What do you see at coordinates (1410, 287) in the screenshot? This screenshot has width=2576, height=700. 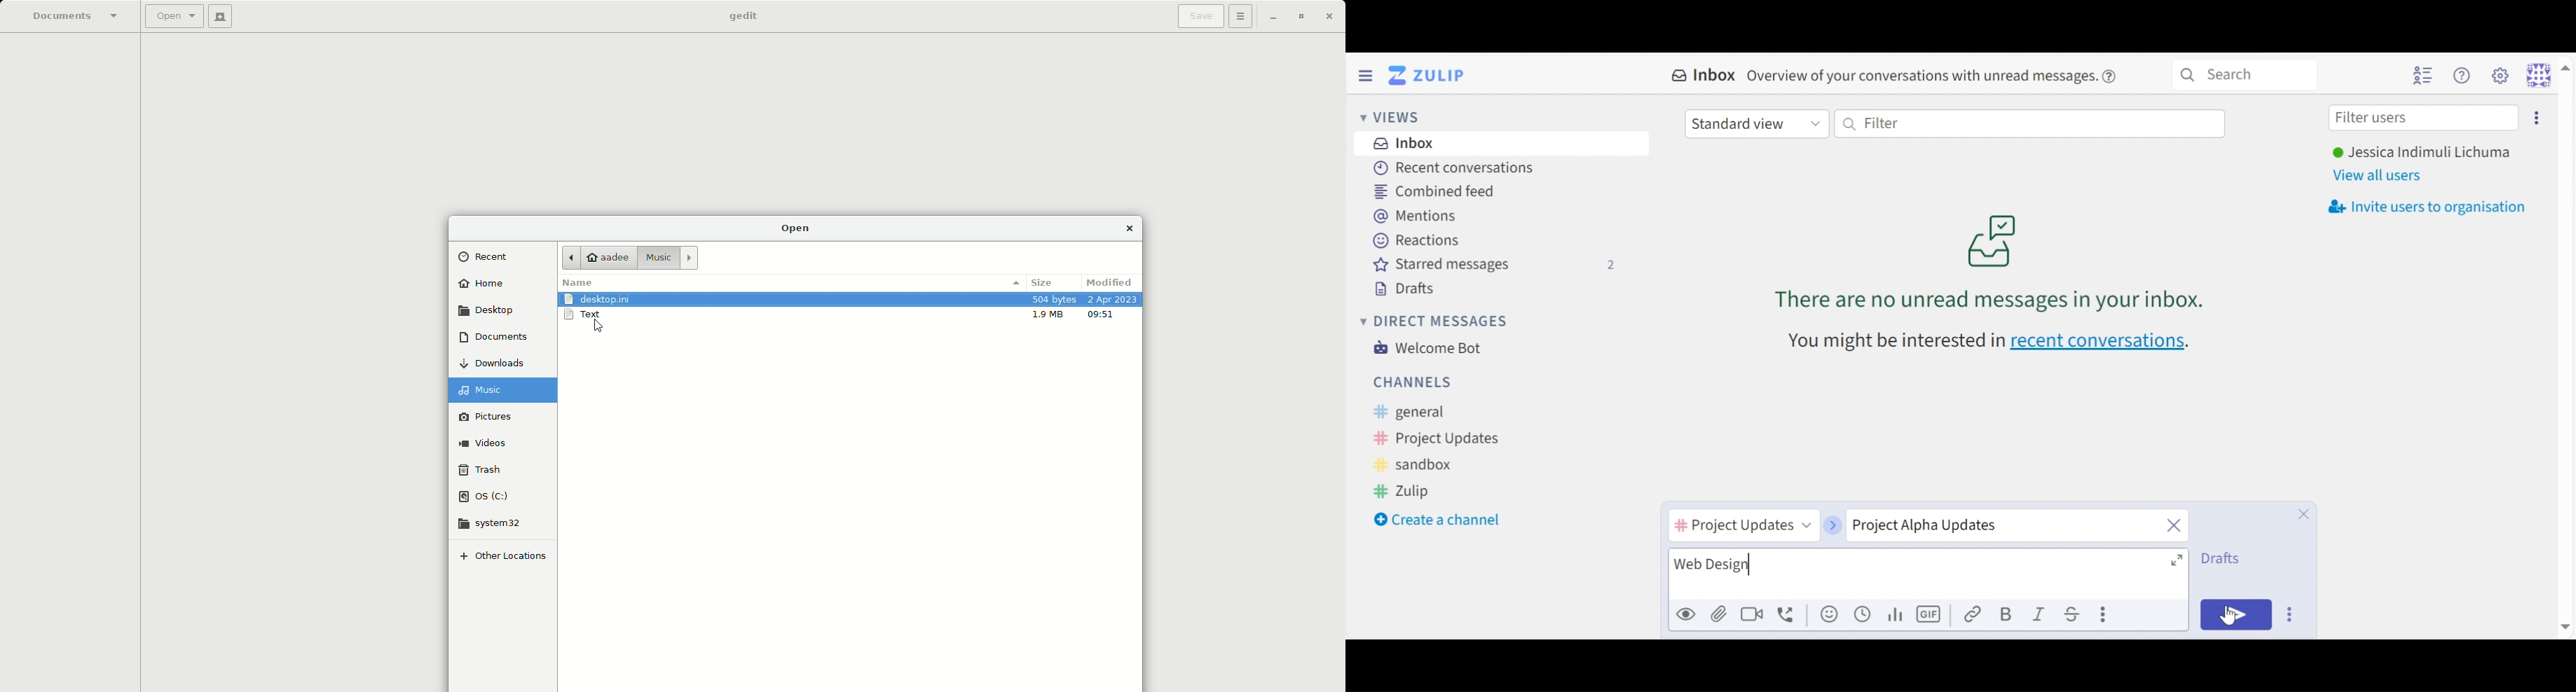 I see `Drafts` at bounding box center [1410, 287].